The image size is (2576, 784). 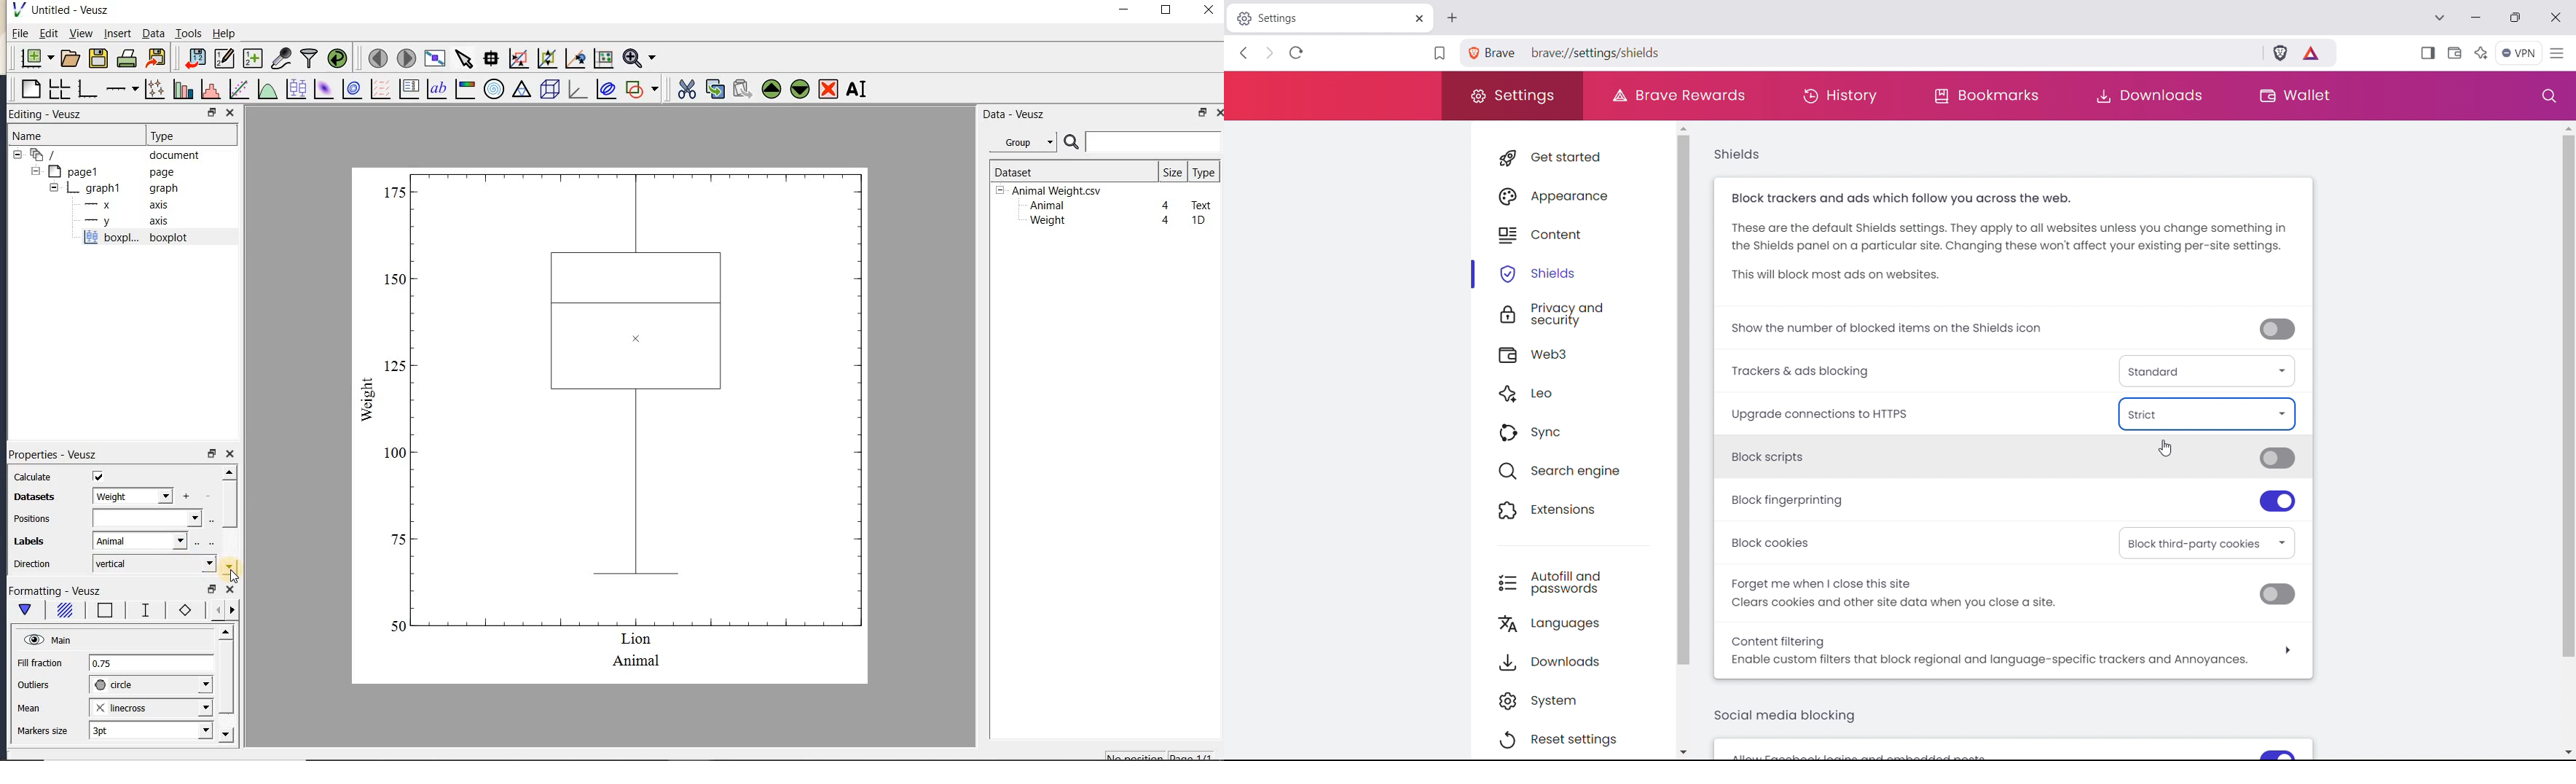 I want to click on image color bar, so click(x=465, y=89).